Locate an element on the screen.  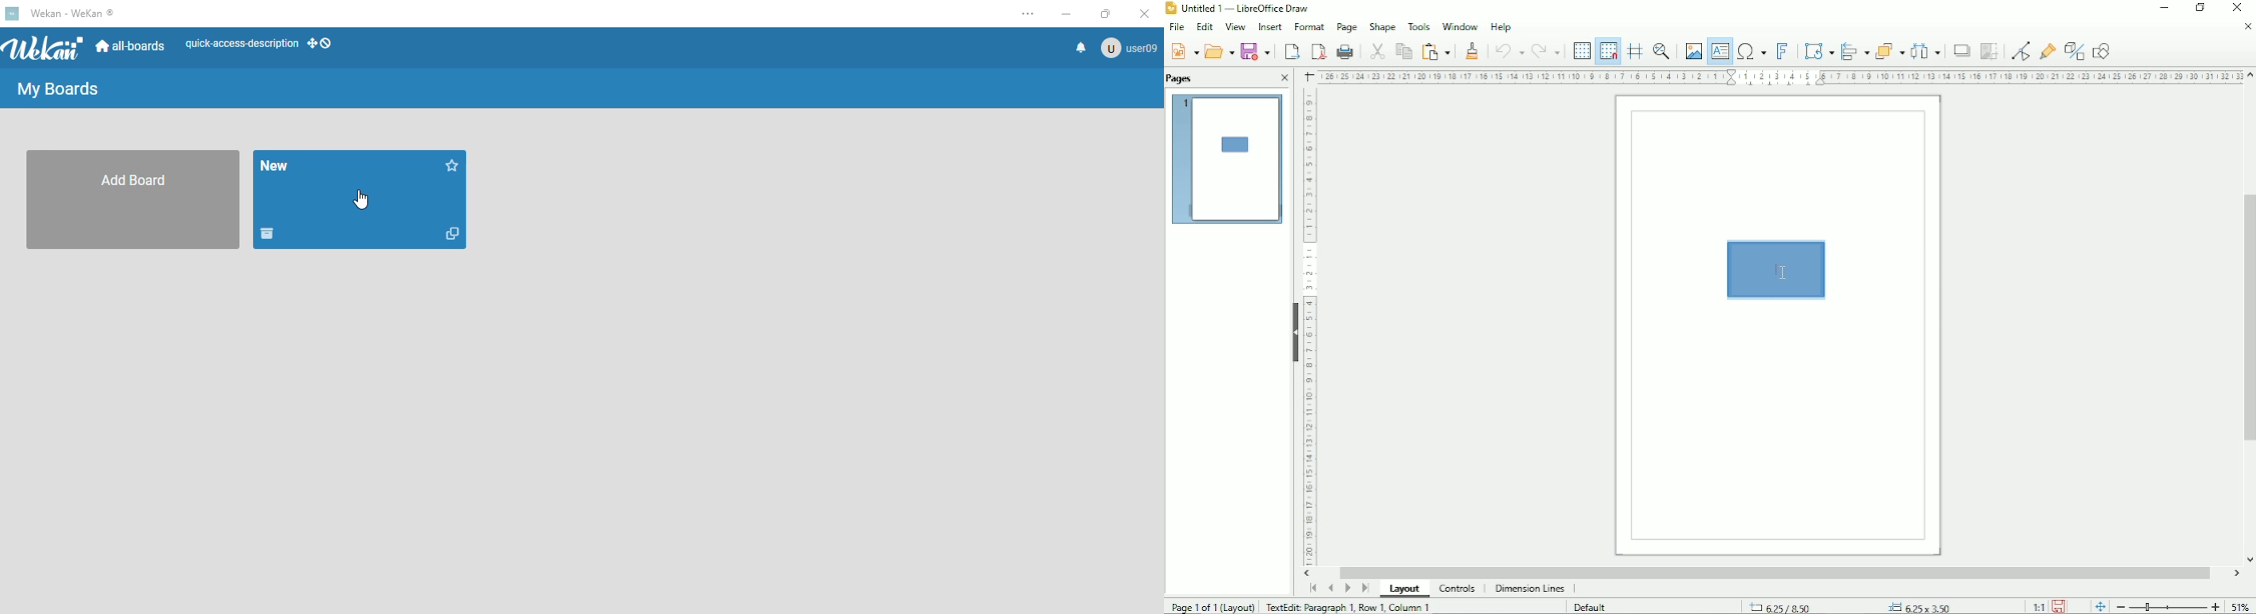
Cursor is located at coordinates (1782, 274).